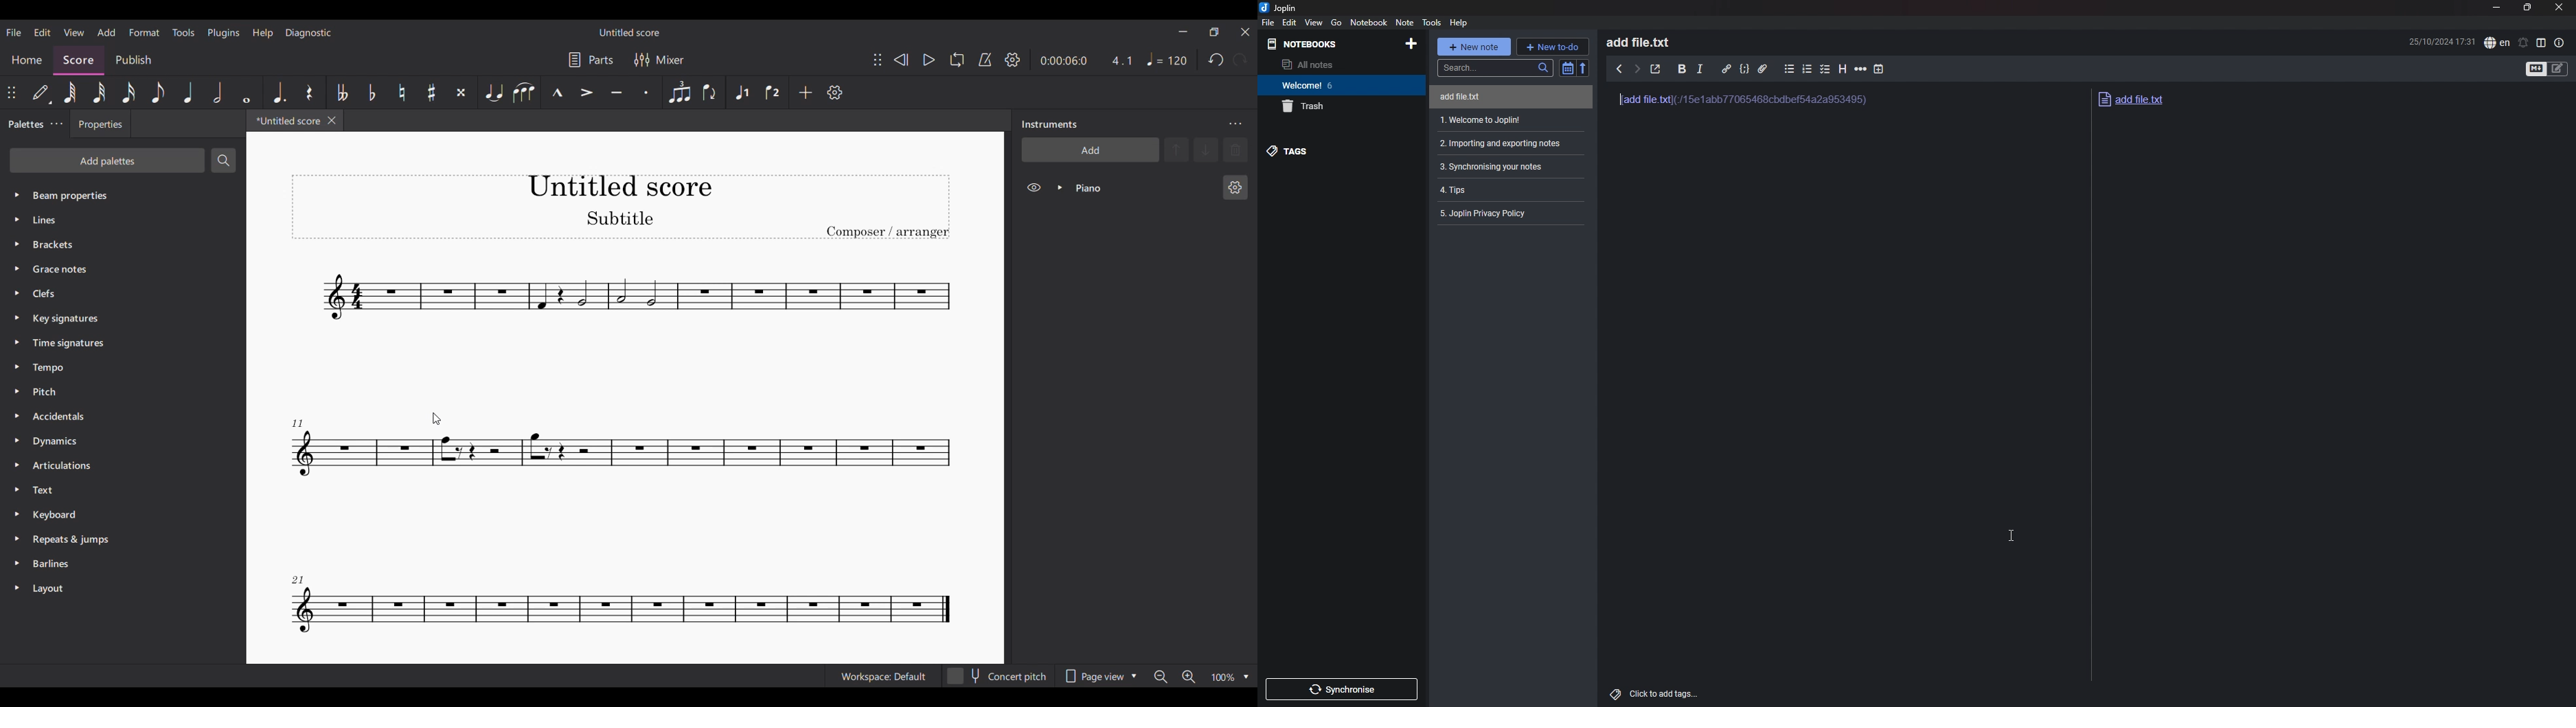  I want to click on Tenuto, so click(616, 92).